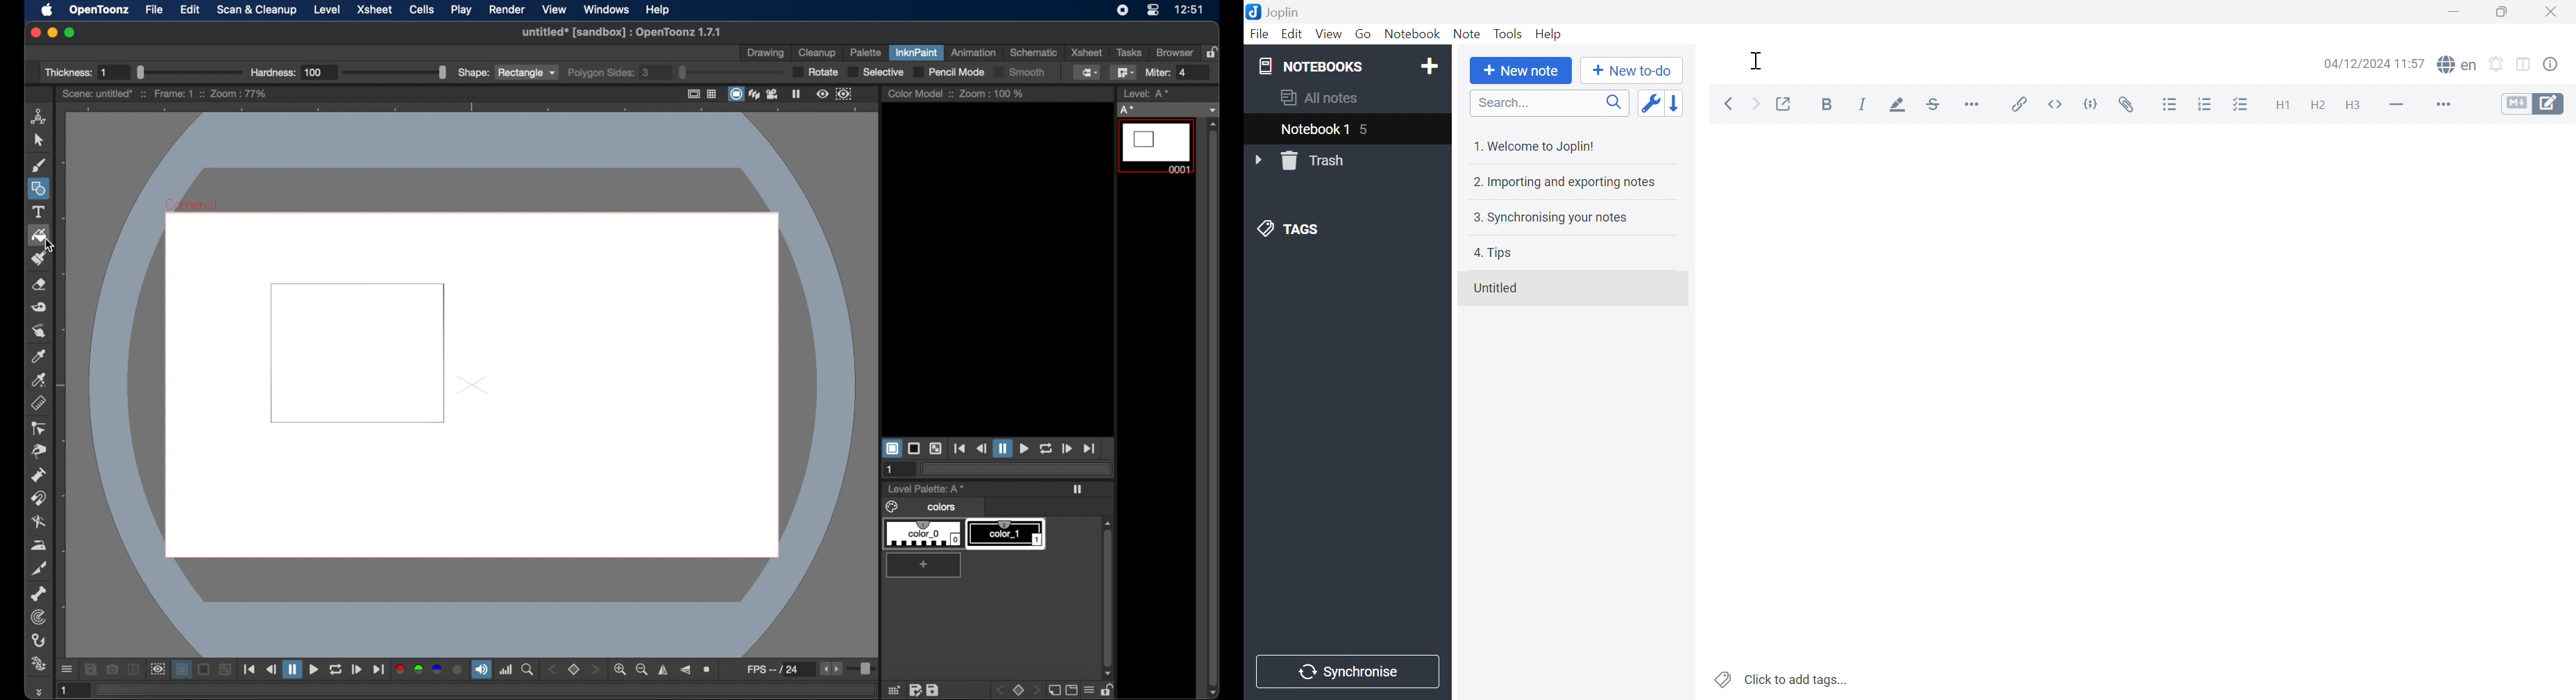 Image resolution: width=2576 pixels, height=700 pixels. Describe the element at coordinates (39, 546) in the screenshot. I see `iron tool` at that location.